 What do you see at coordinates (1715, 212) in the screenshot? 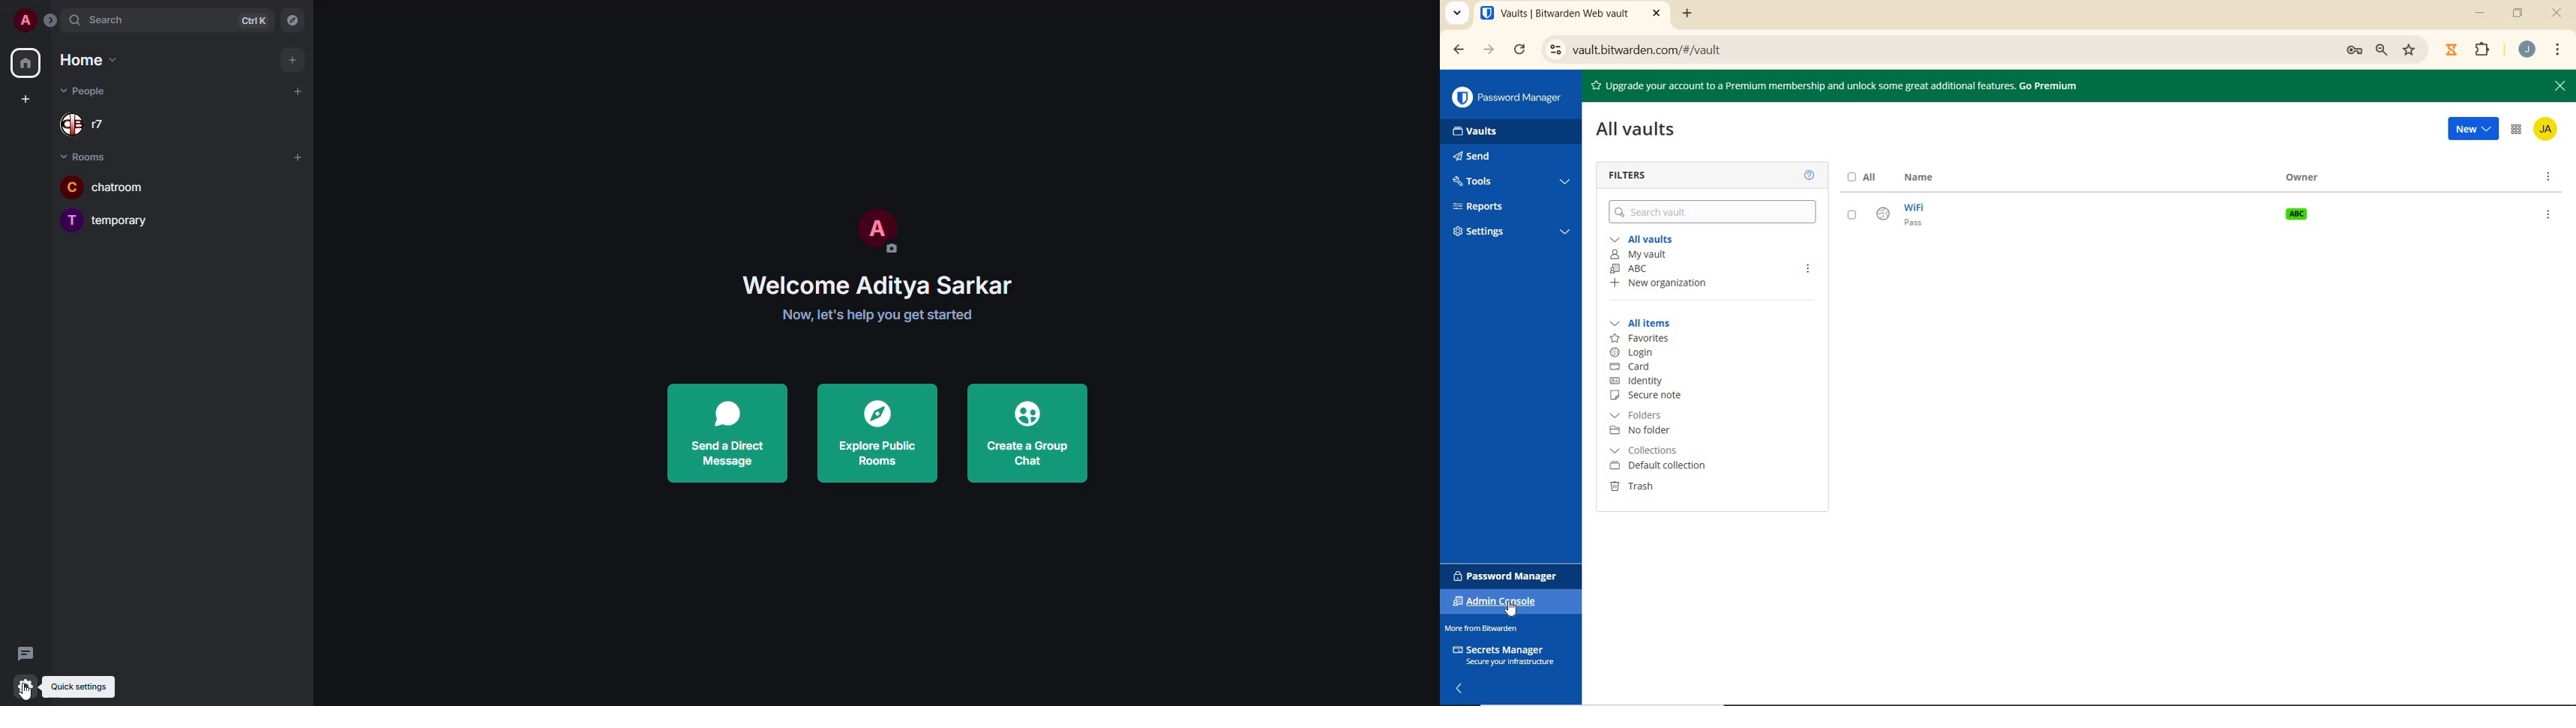
I see `SEARCH VAULT` at bounding box center [1715, 212].